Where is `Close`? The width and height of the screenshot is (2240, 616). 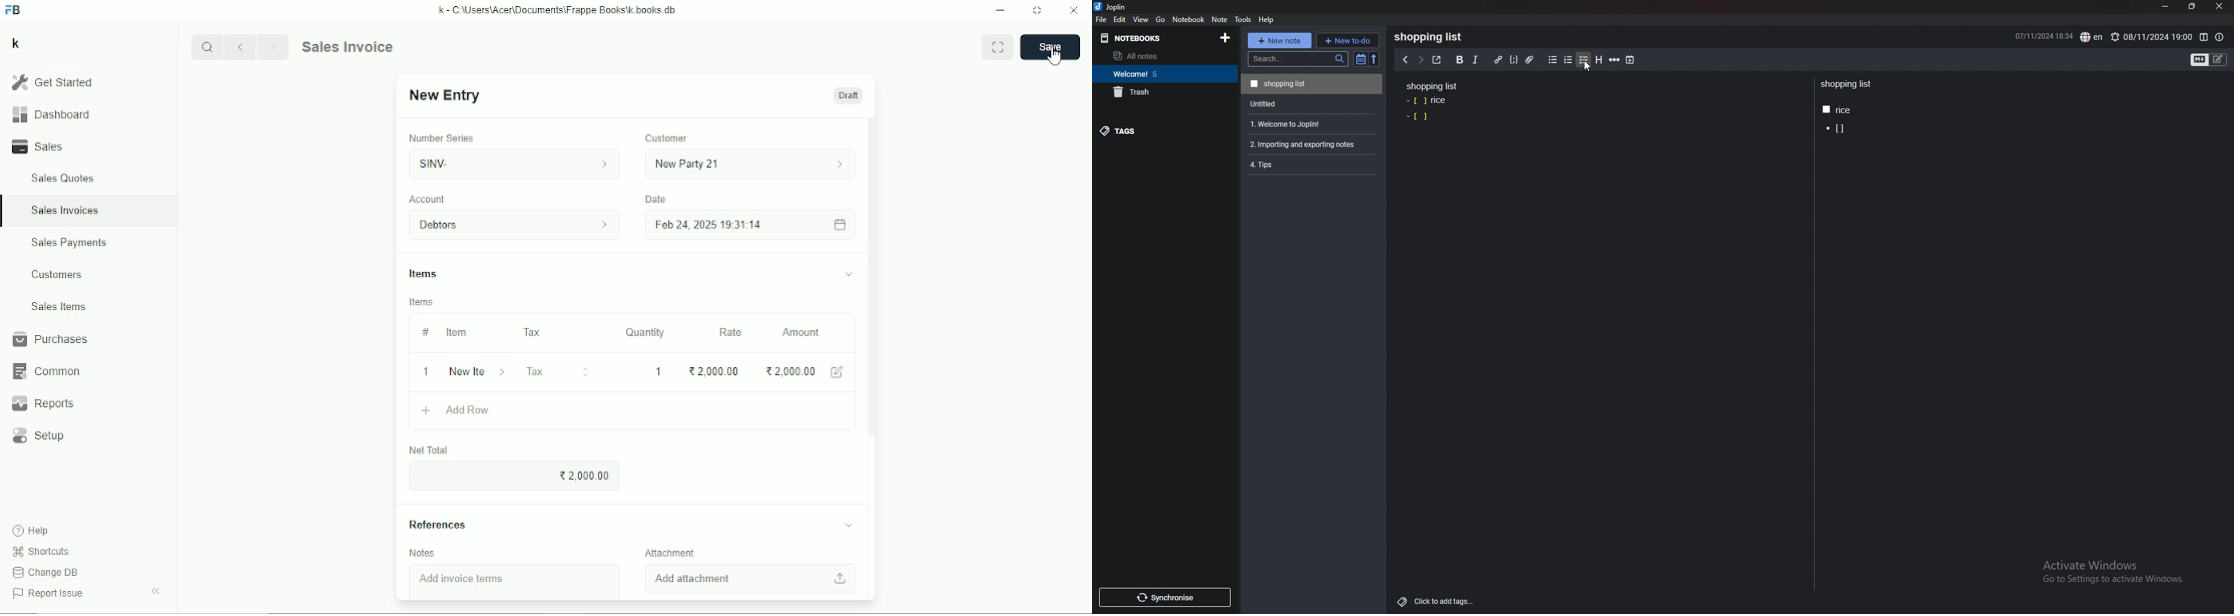
Close is located at coordinates (1074, 11).